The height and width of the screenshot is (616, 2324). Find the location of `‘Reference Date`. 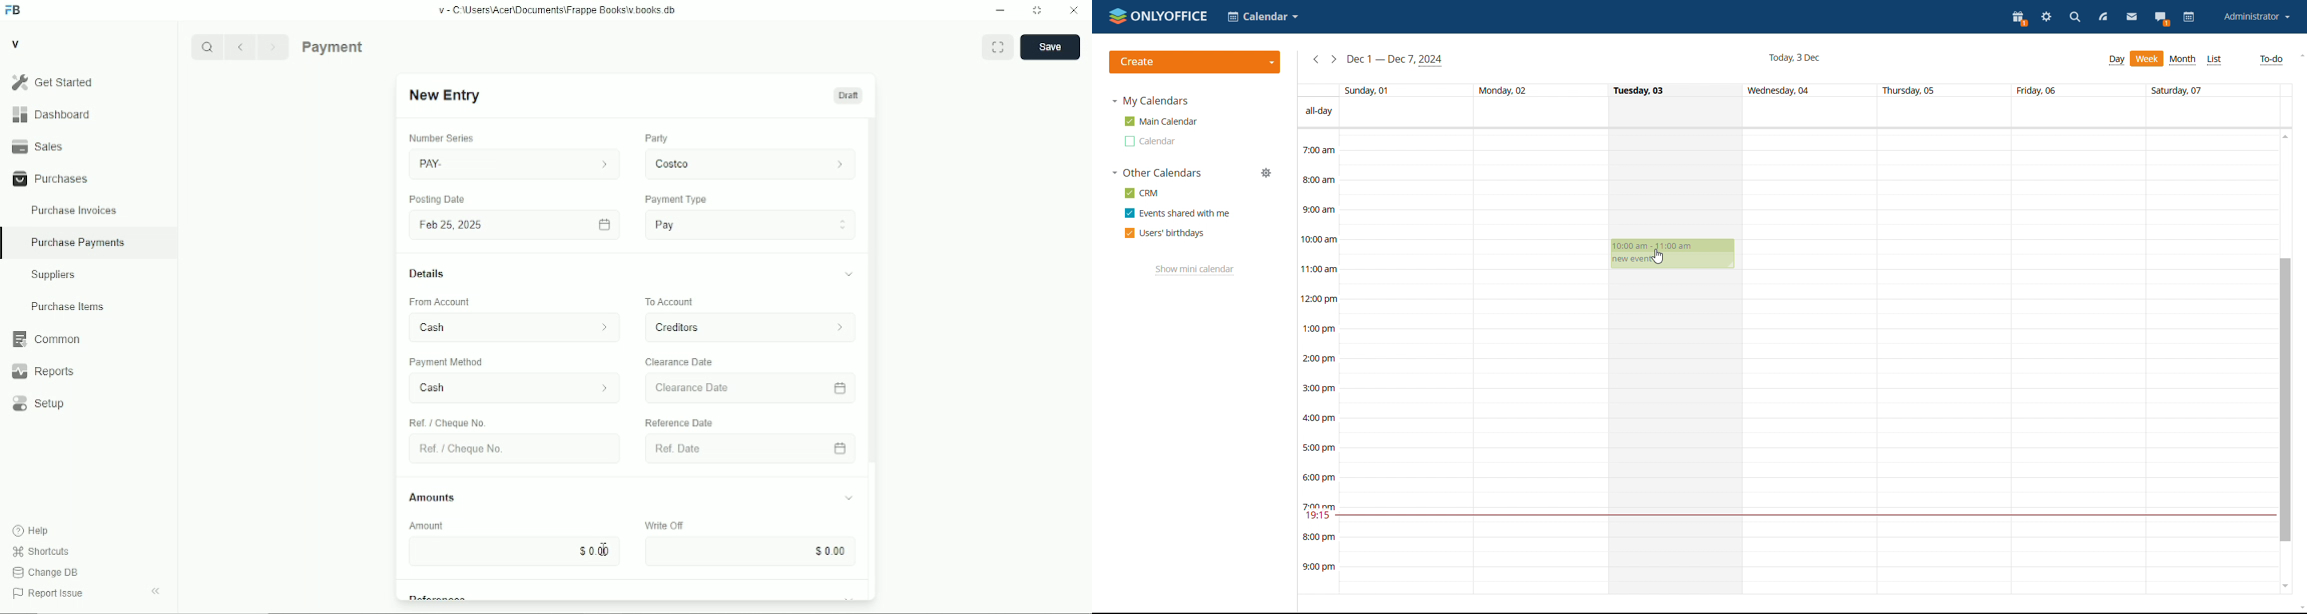

‘Reference Date is located at coordinates (682, 422).